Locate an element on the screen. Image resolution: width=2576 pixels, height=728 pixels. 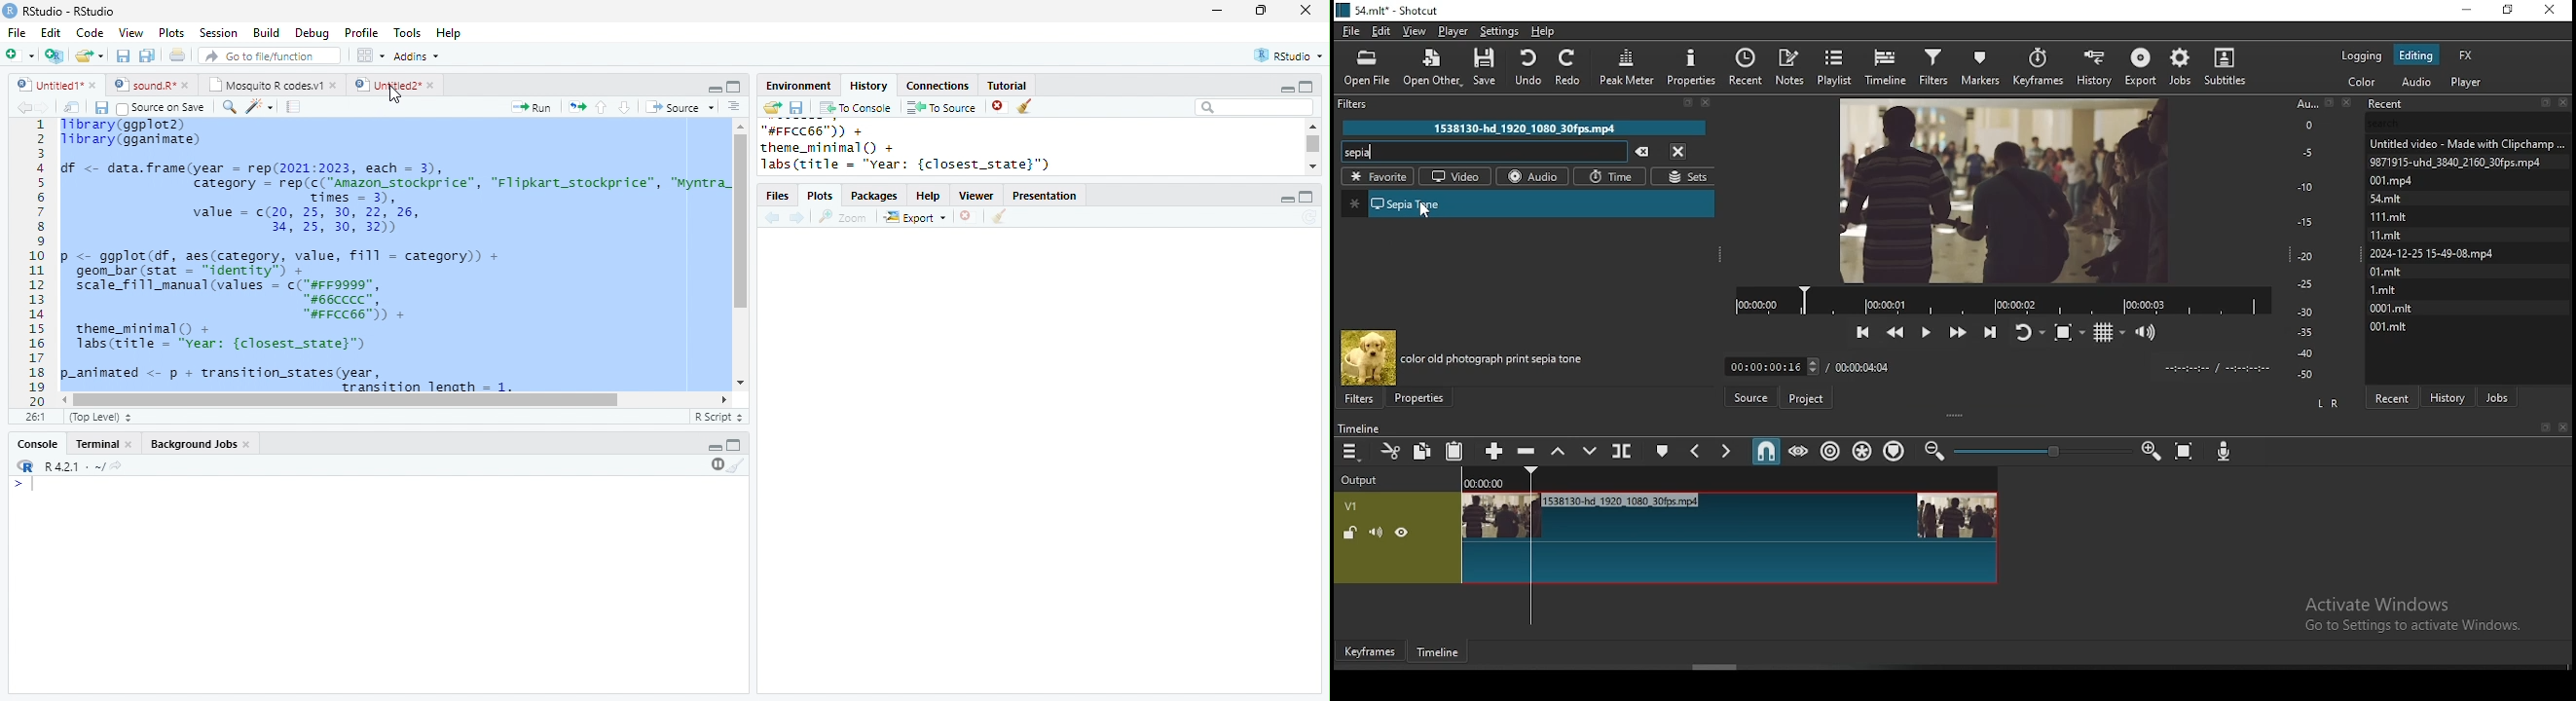
videos is located at coordinates (1454, 177).